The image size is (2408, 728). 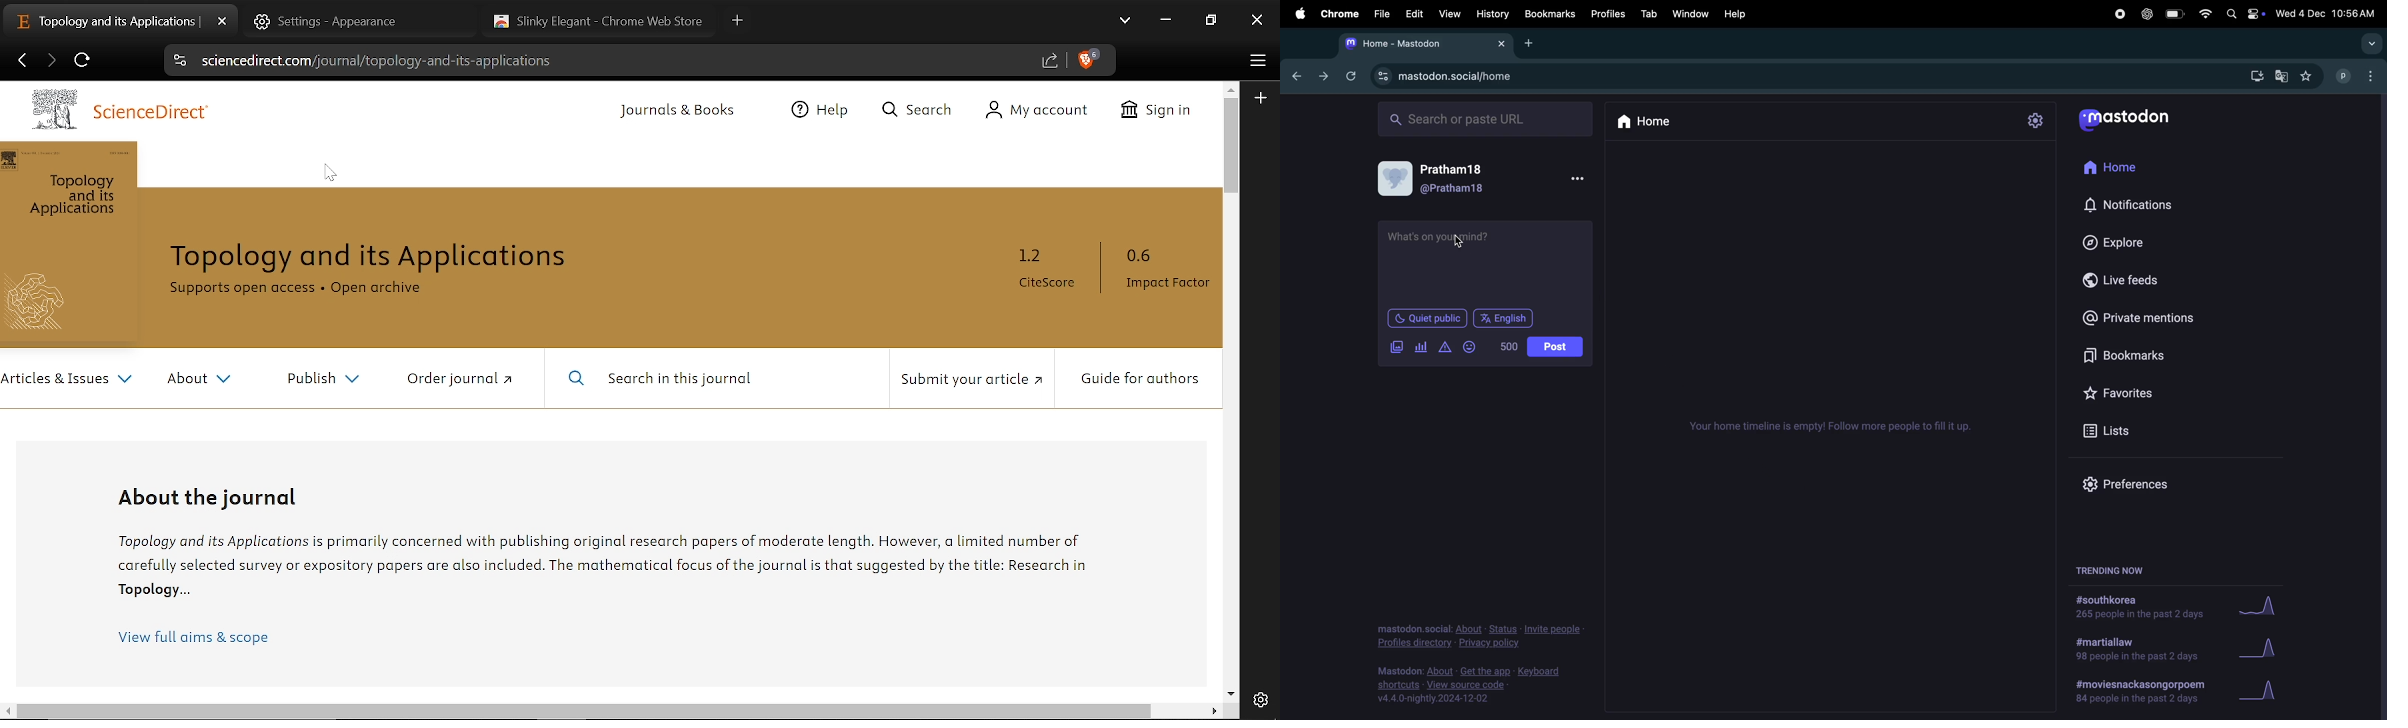 I want to click on Prefrences, so click(x=2133, y=484).